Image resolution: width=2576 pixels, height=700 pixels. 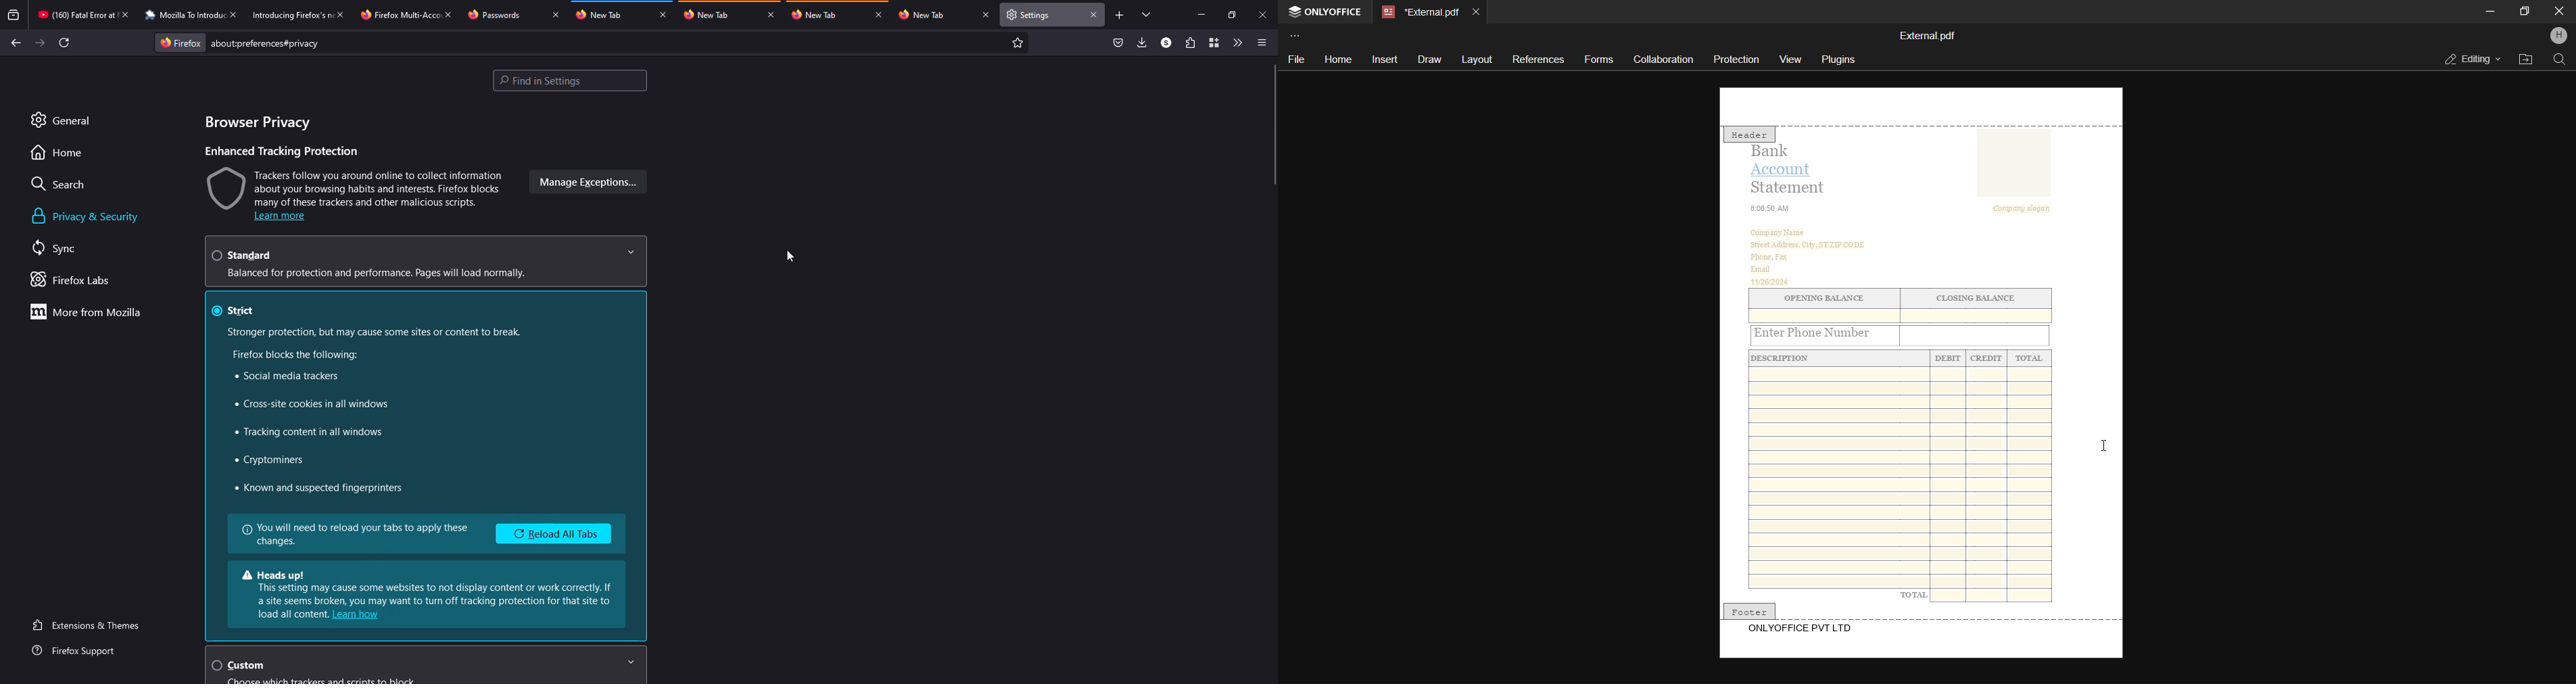 I want to click on close, so click(x=771, y=15).